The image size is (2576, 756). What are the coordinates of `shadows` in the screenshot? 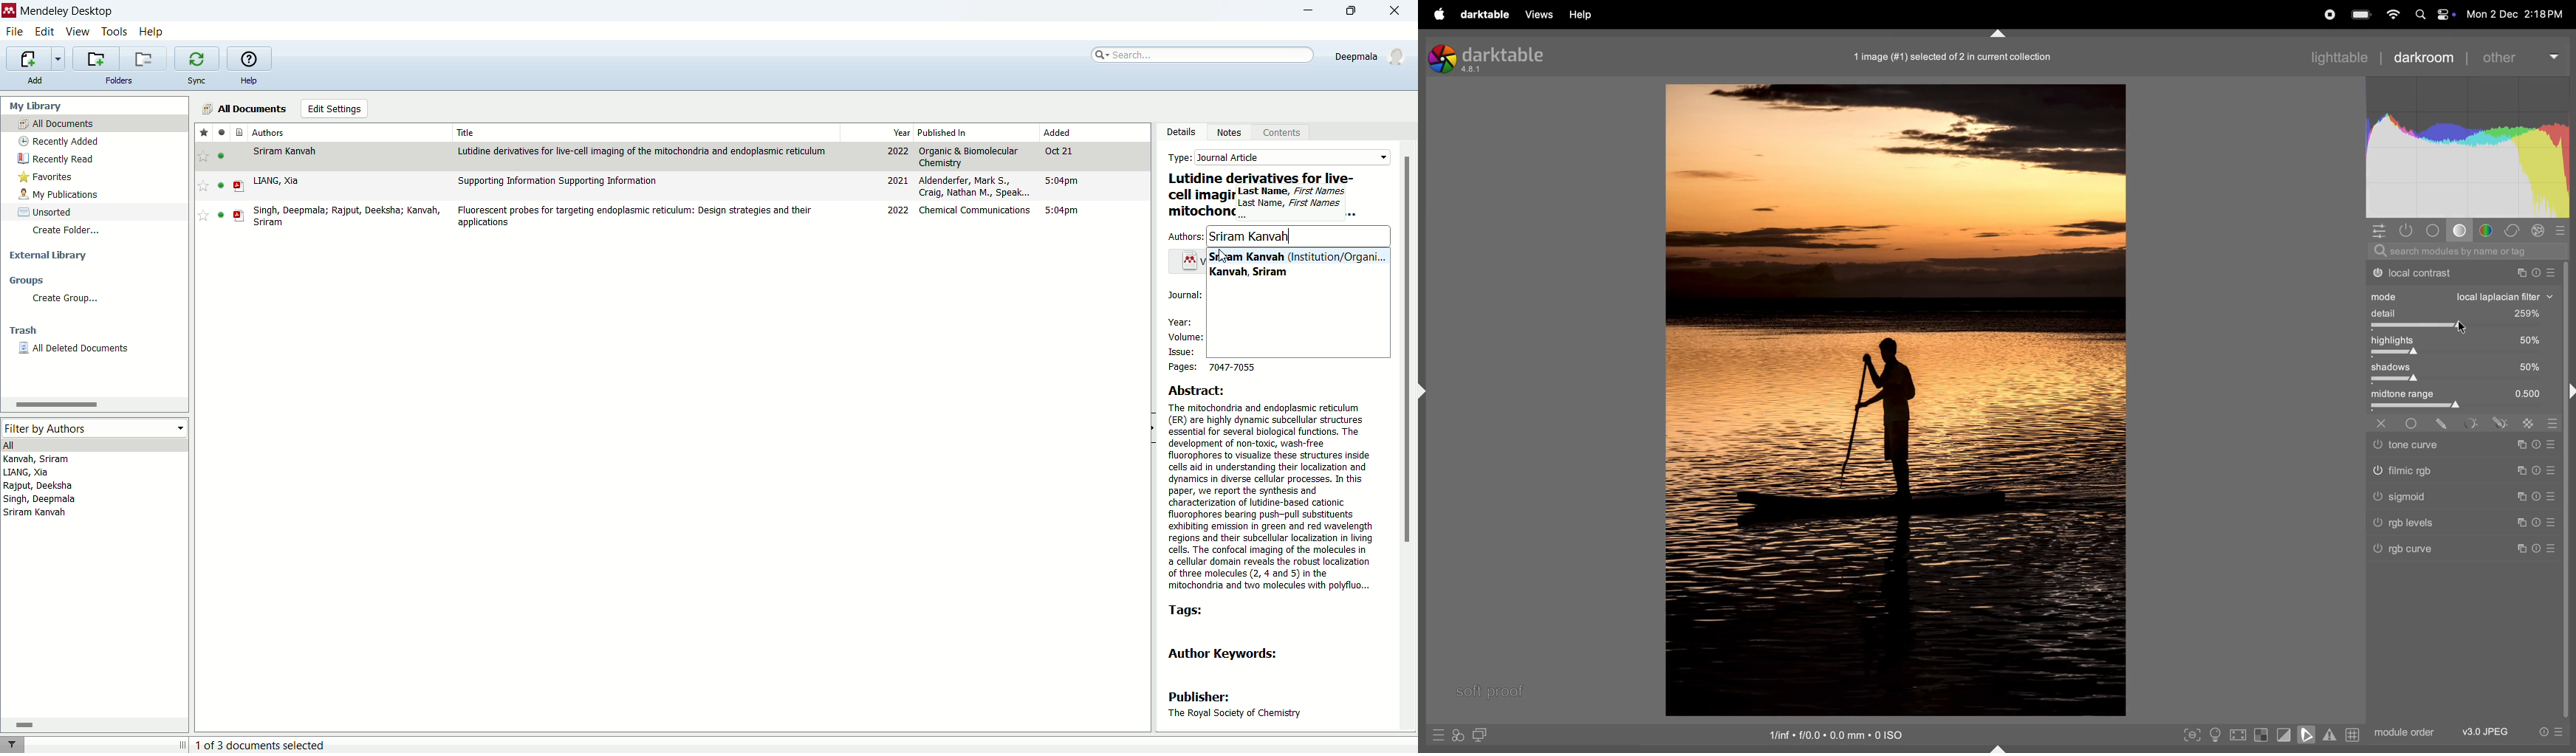 It's located at (2461, 367).